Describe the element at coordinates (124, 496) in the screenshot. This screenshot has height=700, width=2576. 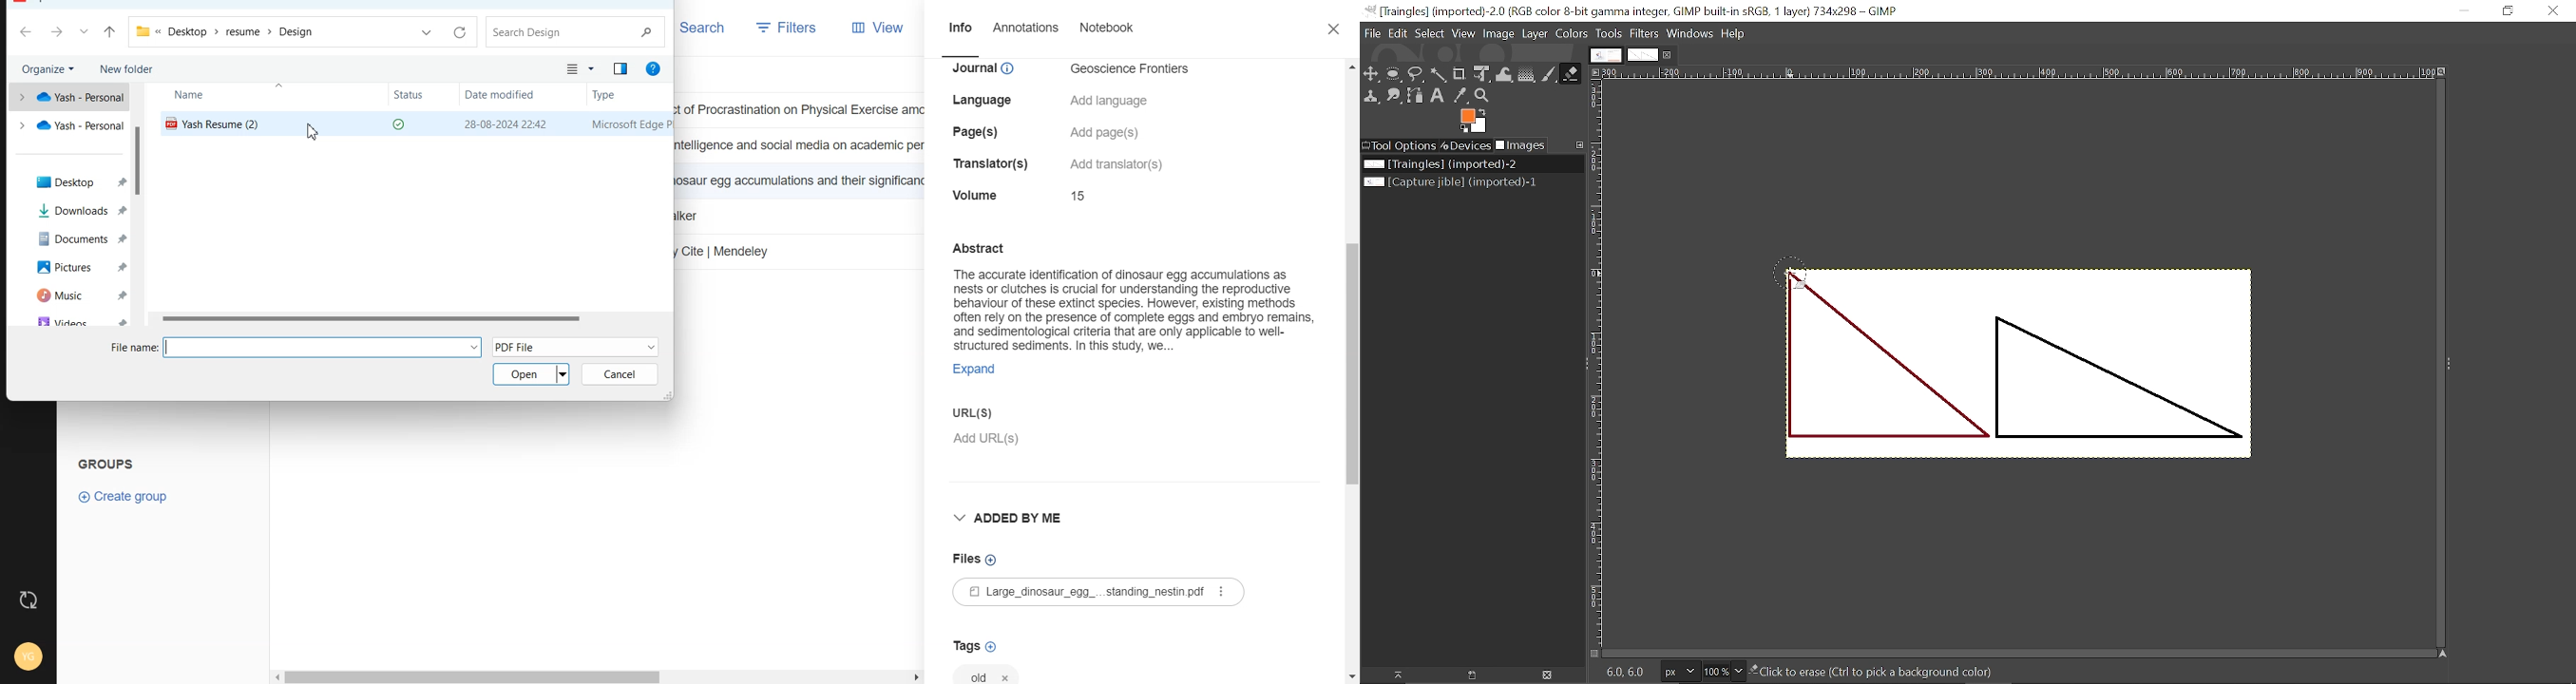
I see `Create Group` at that location.